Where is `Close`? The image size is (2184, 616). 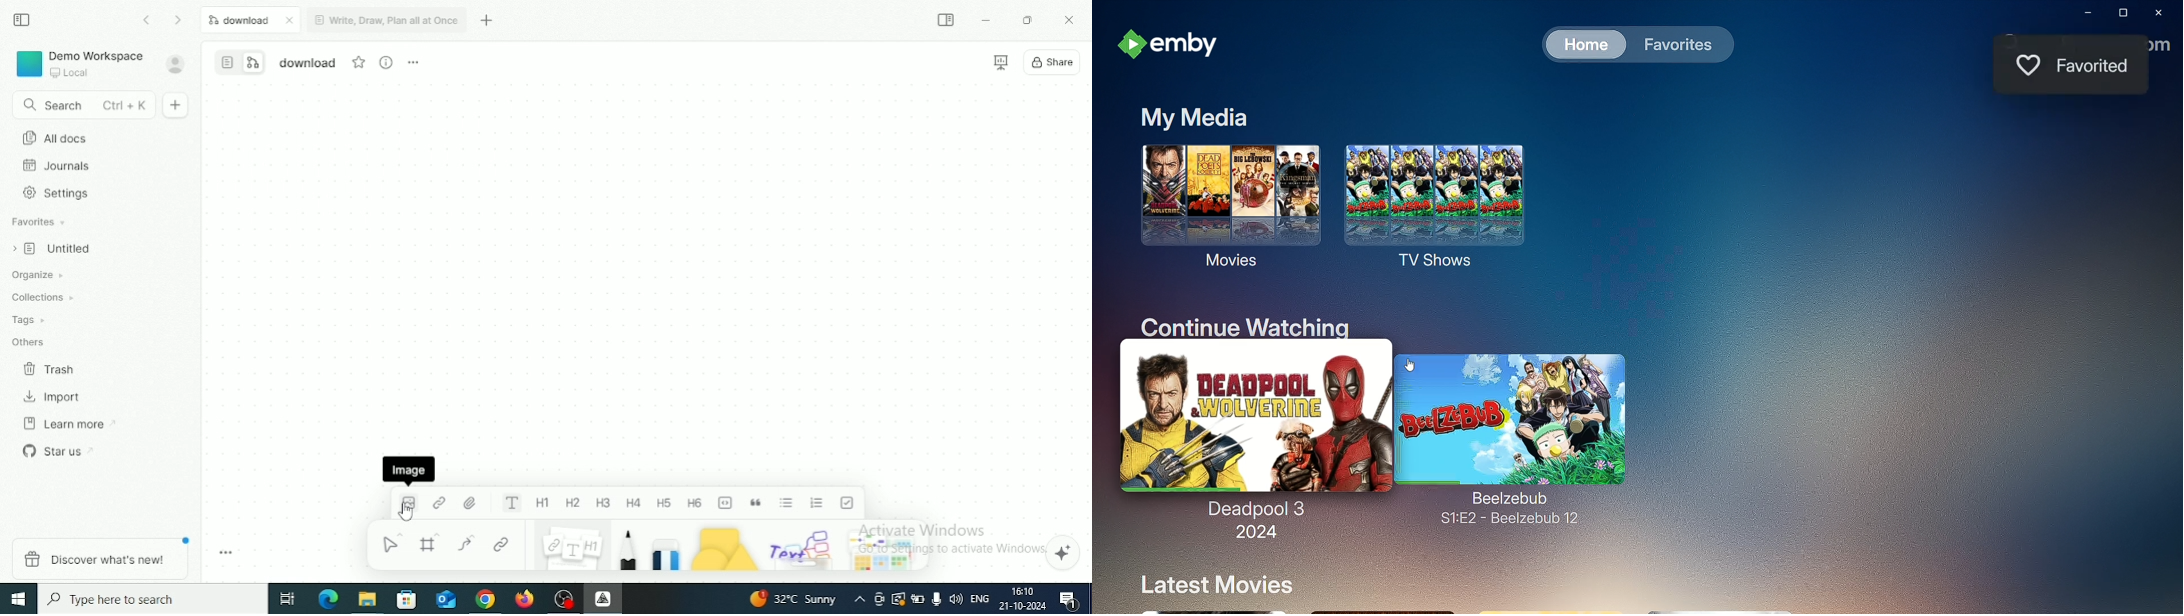
Close is located at coordinates (2161, 13).